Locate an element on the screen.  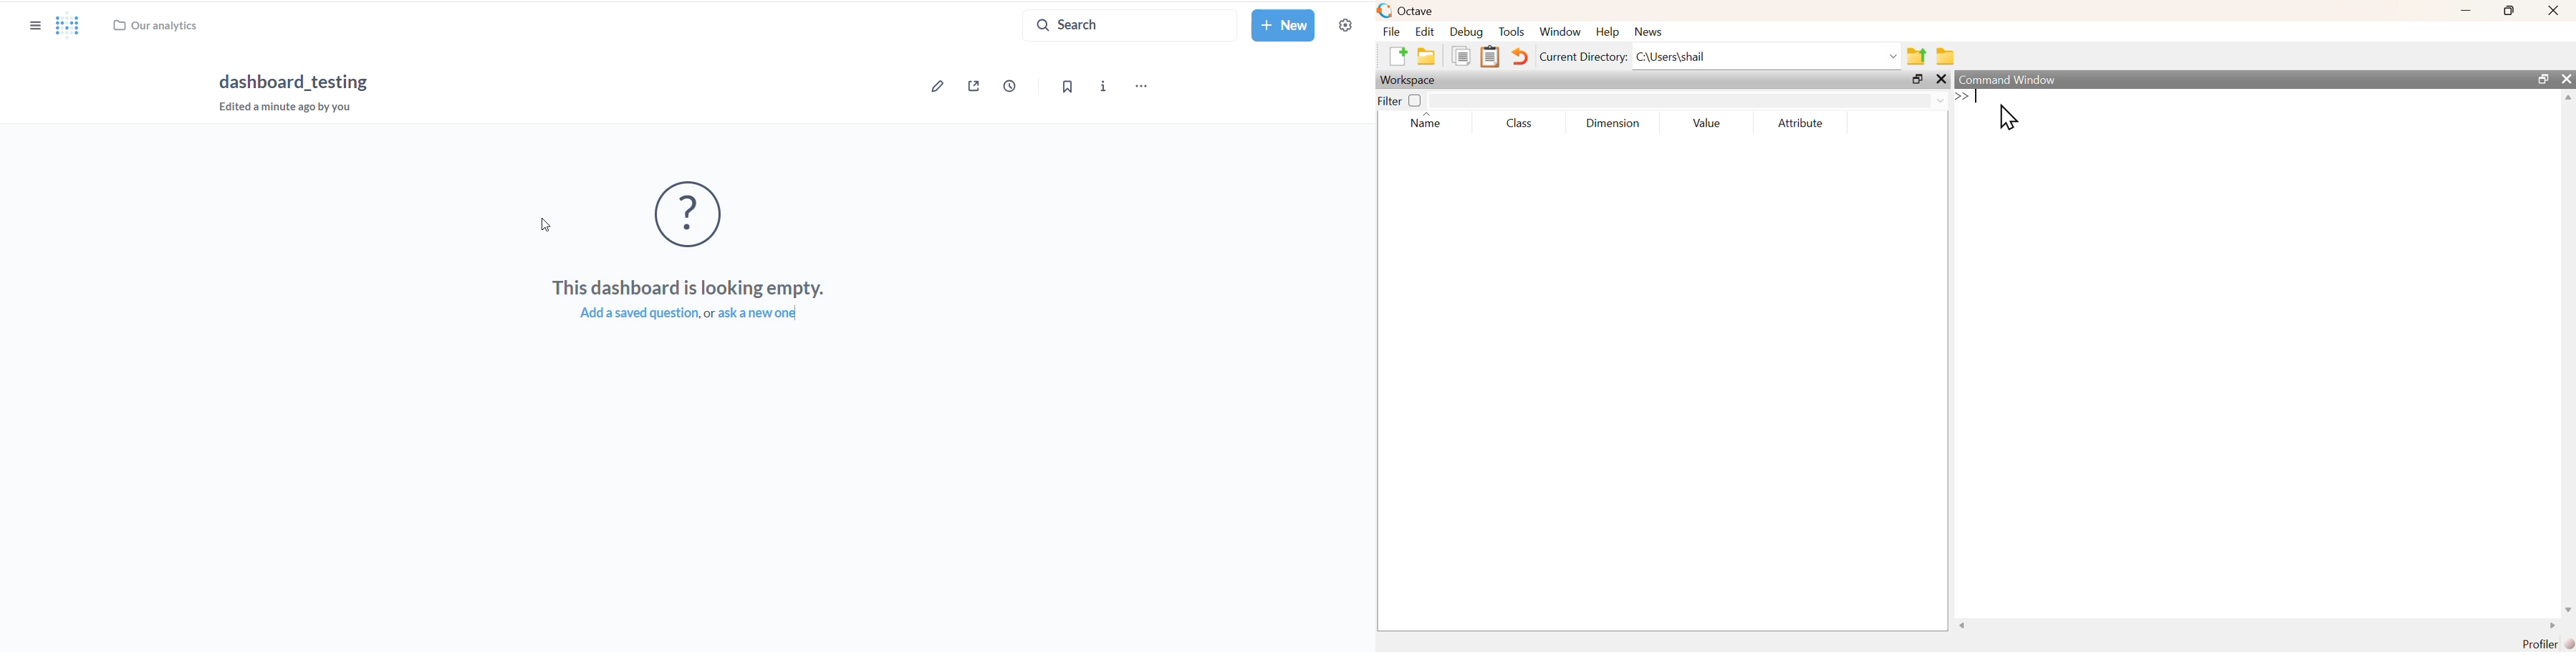
Edit is located at coordinates (1422, 32).